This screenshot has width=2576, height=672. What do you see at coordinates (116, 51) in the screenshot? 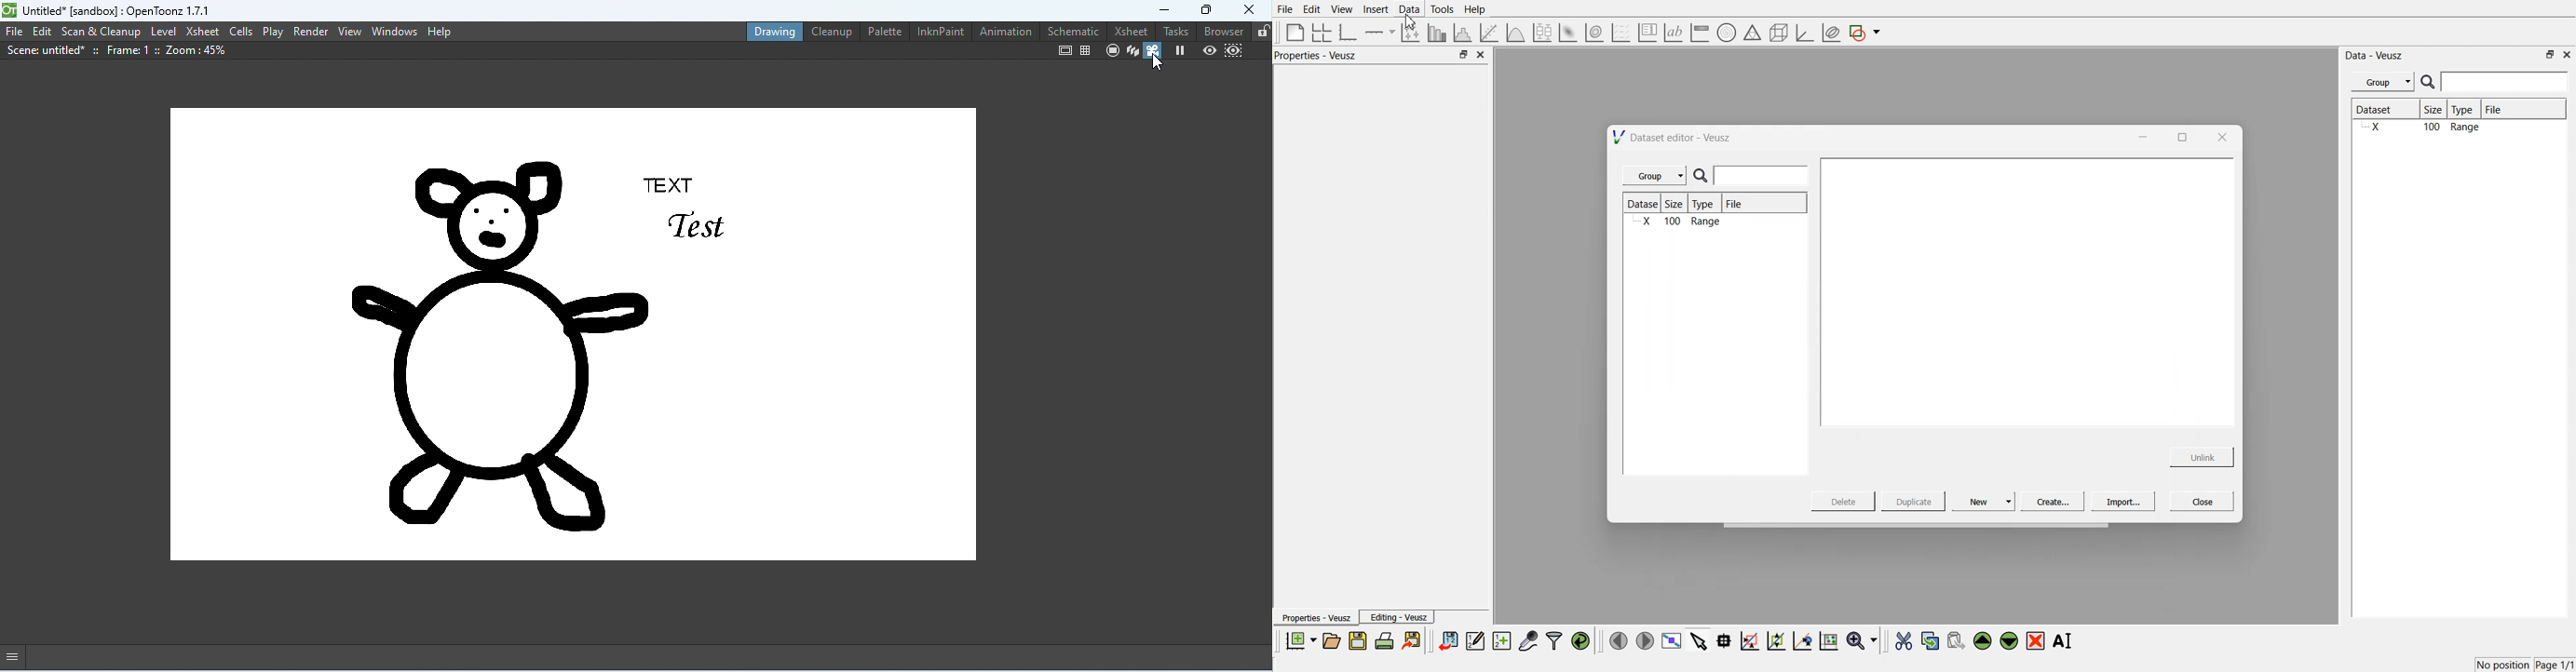
I see `scene details` at bounding box center [116, 51].